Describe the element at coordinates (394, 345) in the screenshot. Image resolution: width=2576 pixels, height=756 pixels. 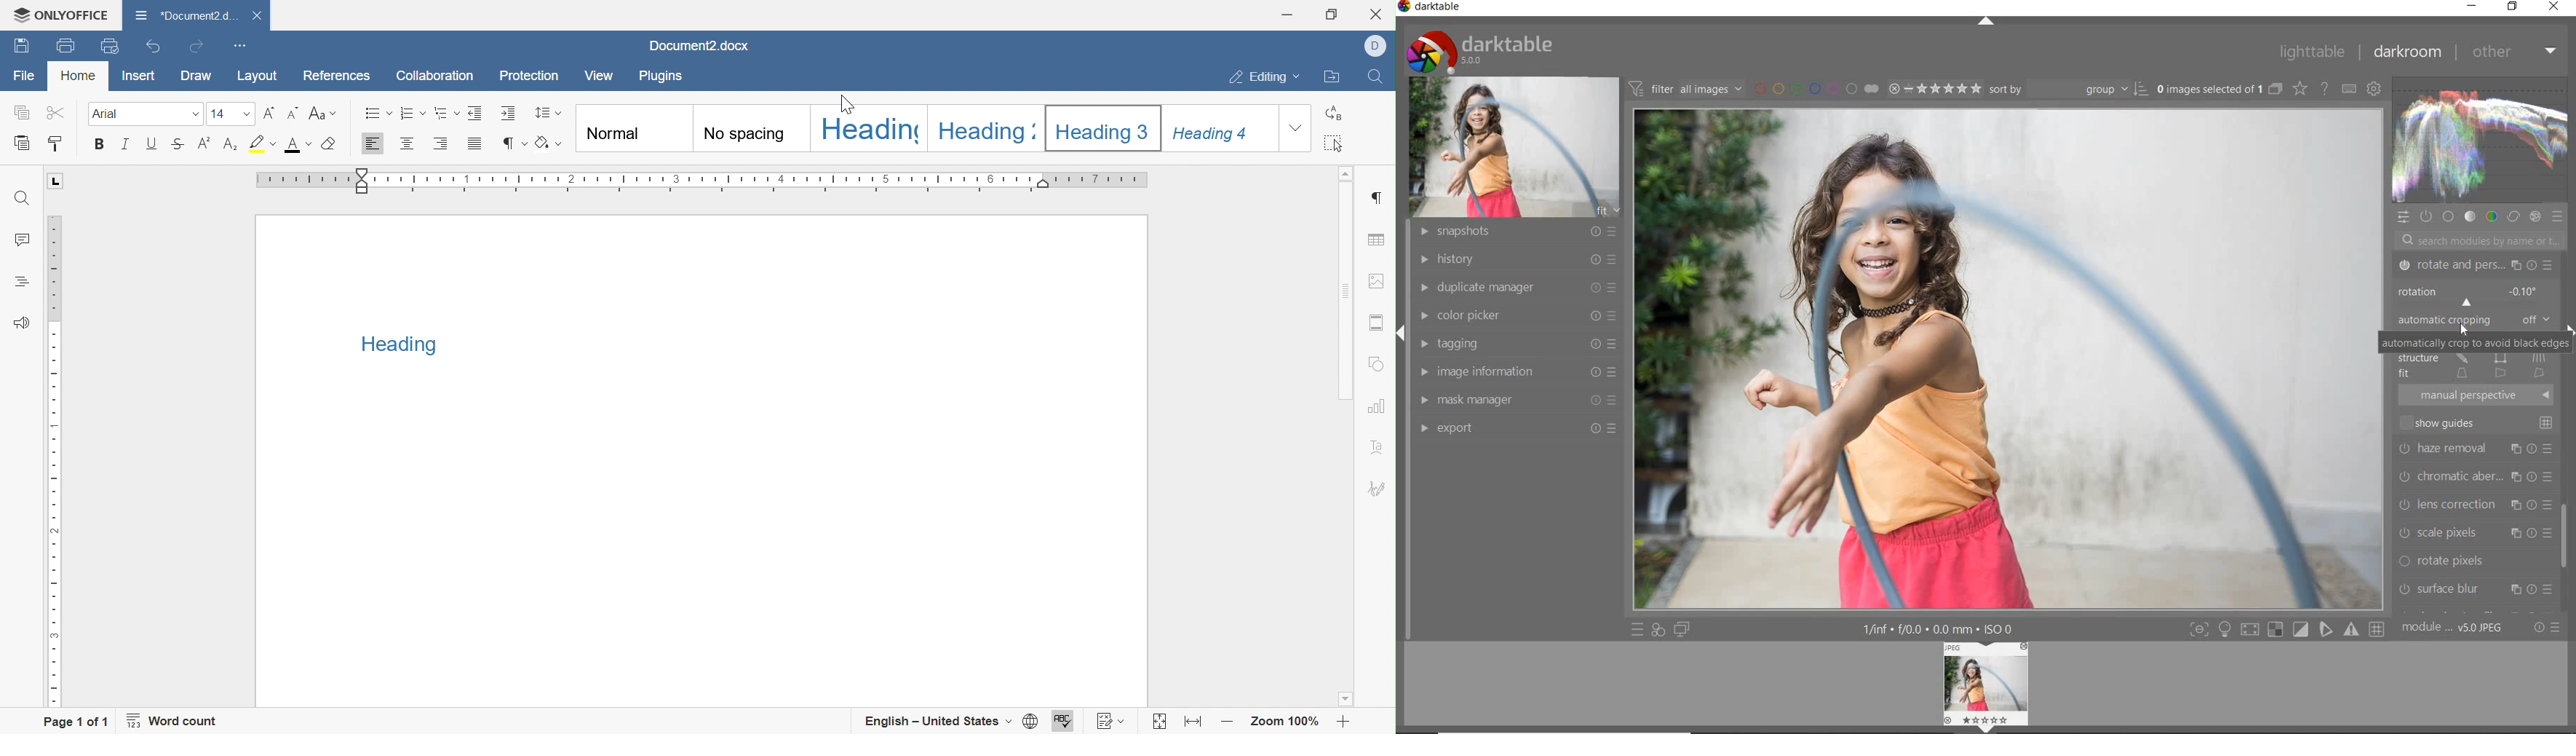
I see `Heading` at that location.